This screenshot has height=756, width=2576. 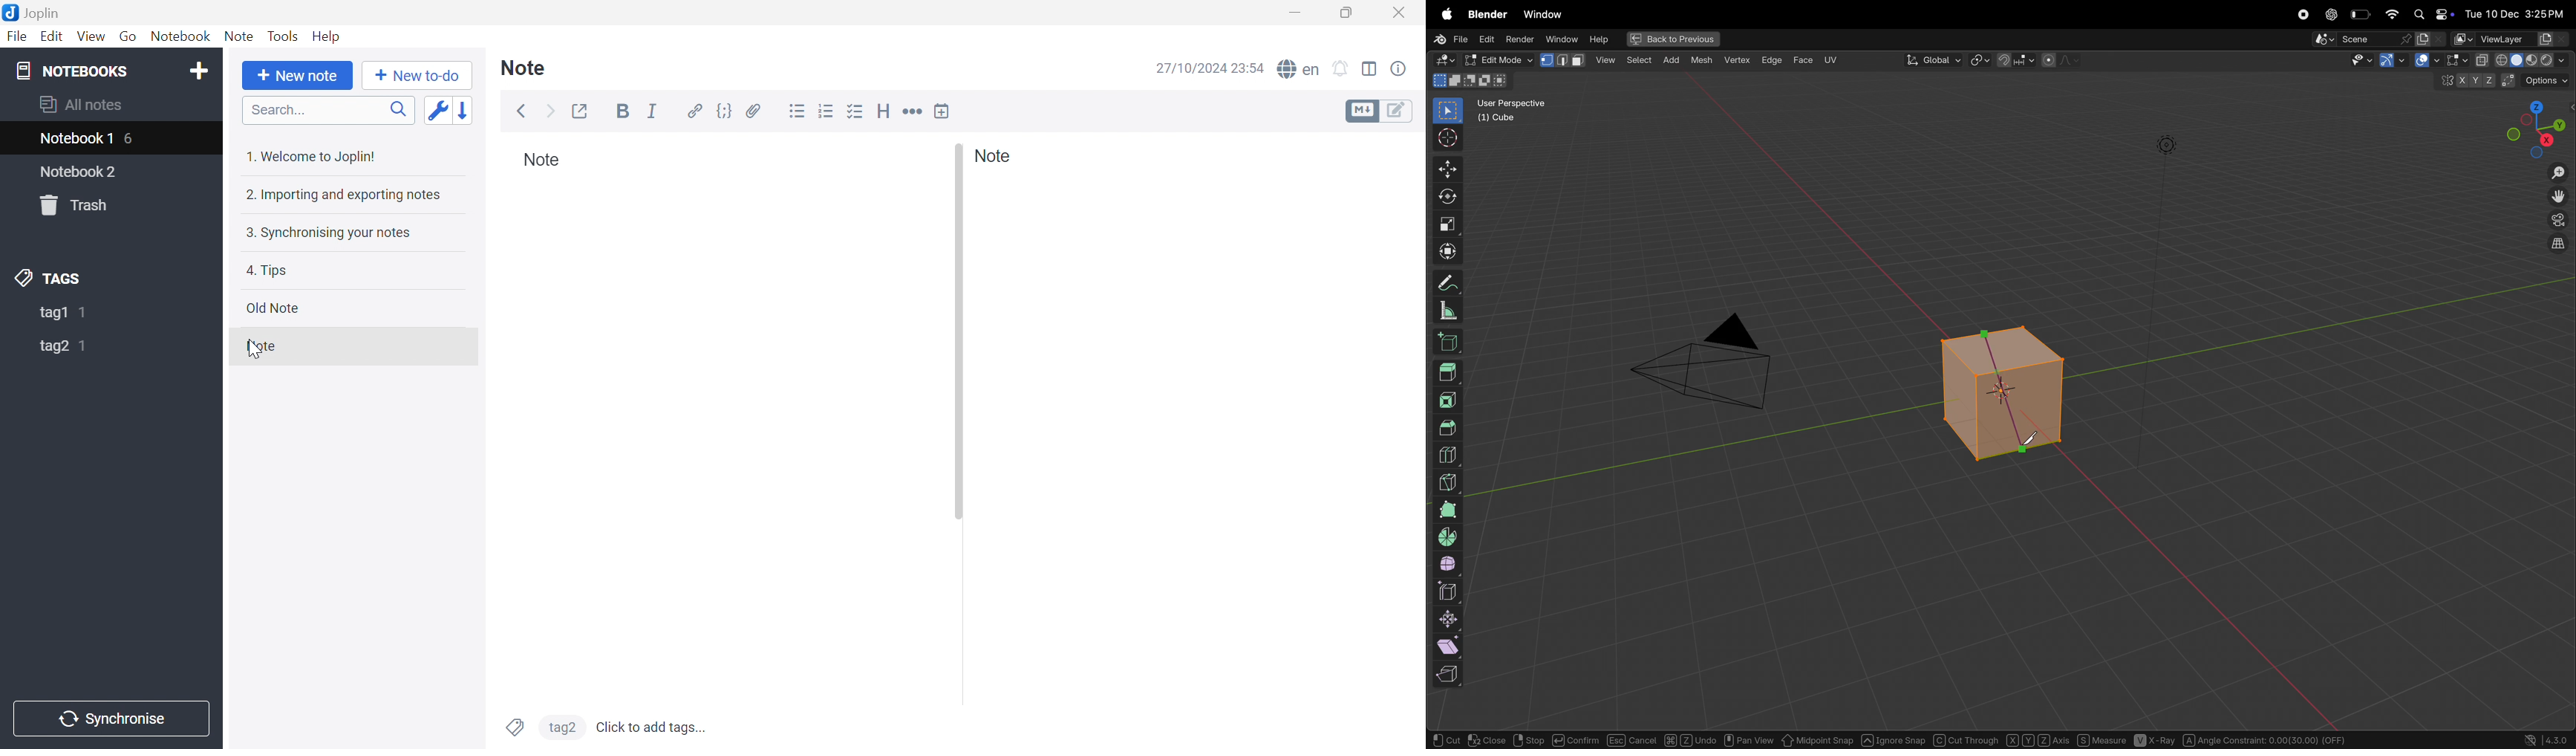 I want to click on All notes, so click(x=81, y=103).